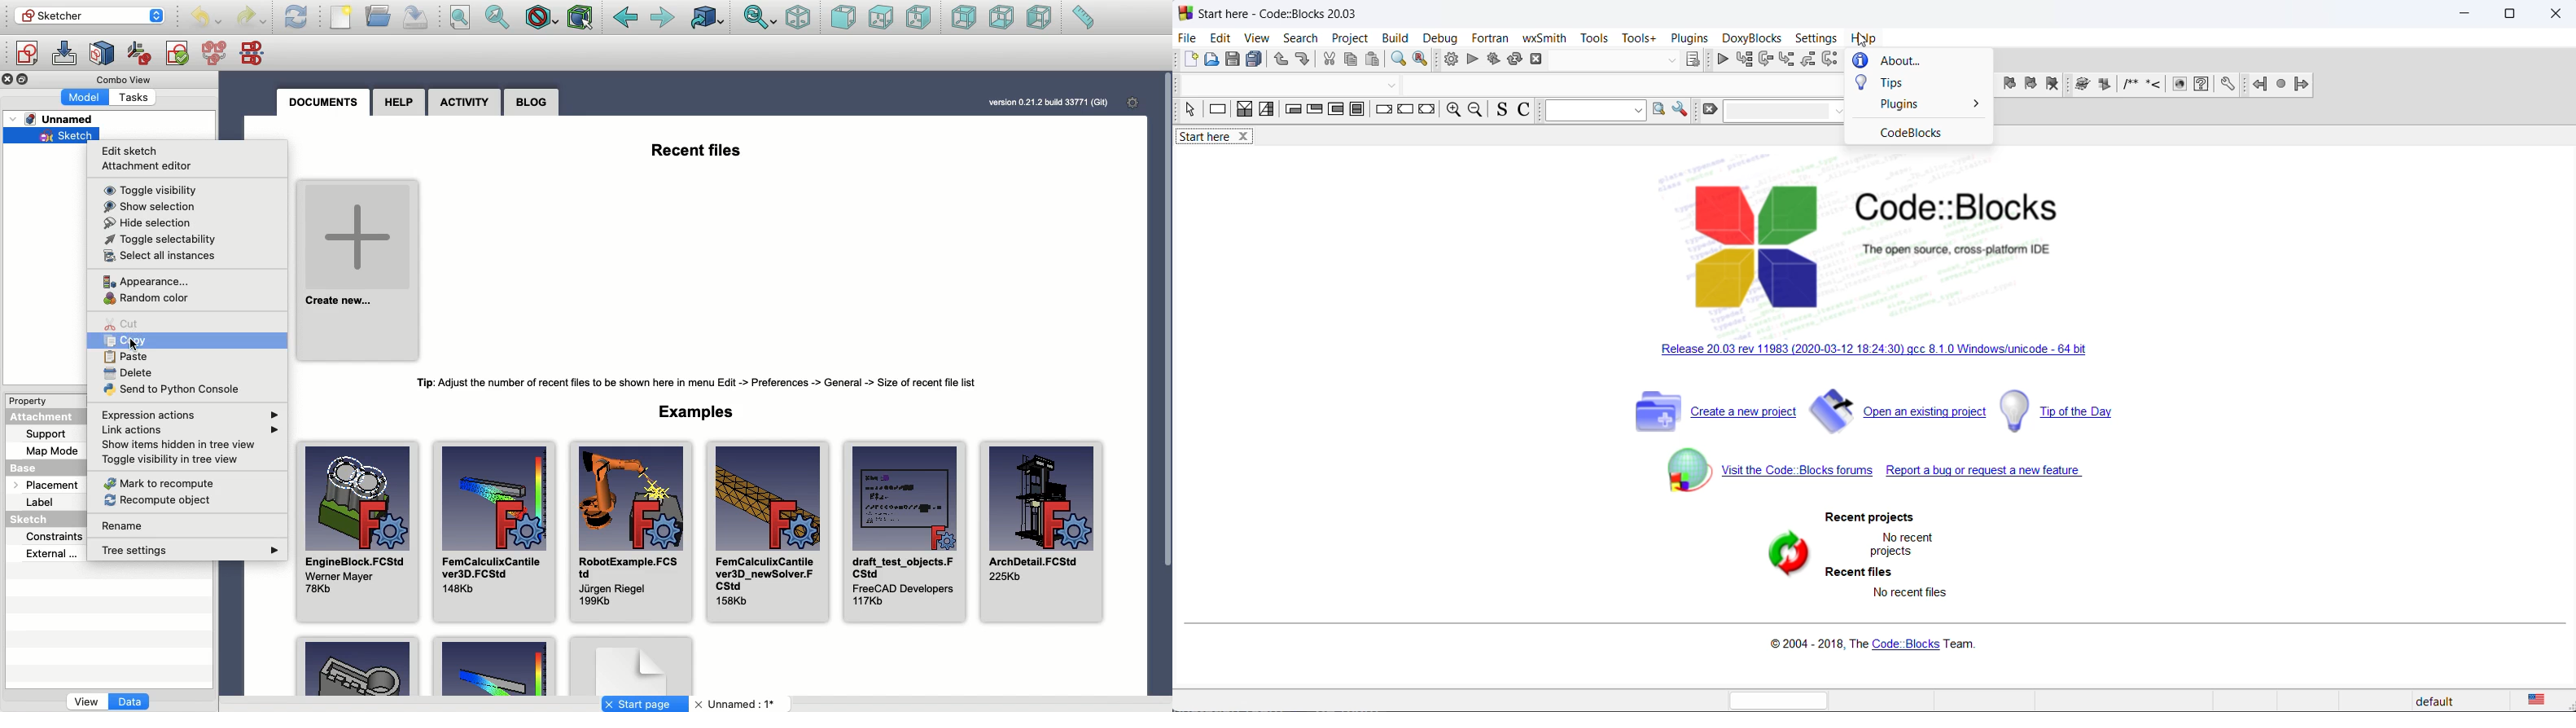  Describe the element at coordinates (493, 667) in the screenshot. I see `Examples` at that location.